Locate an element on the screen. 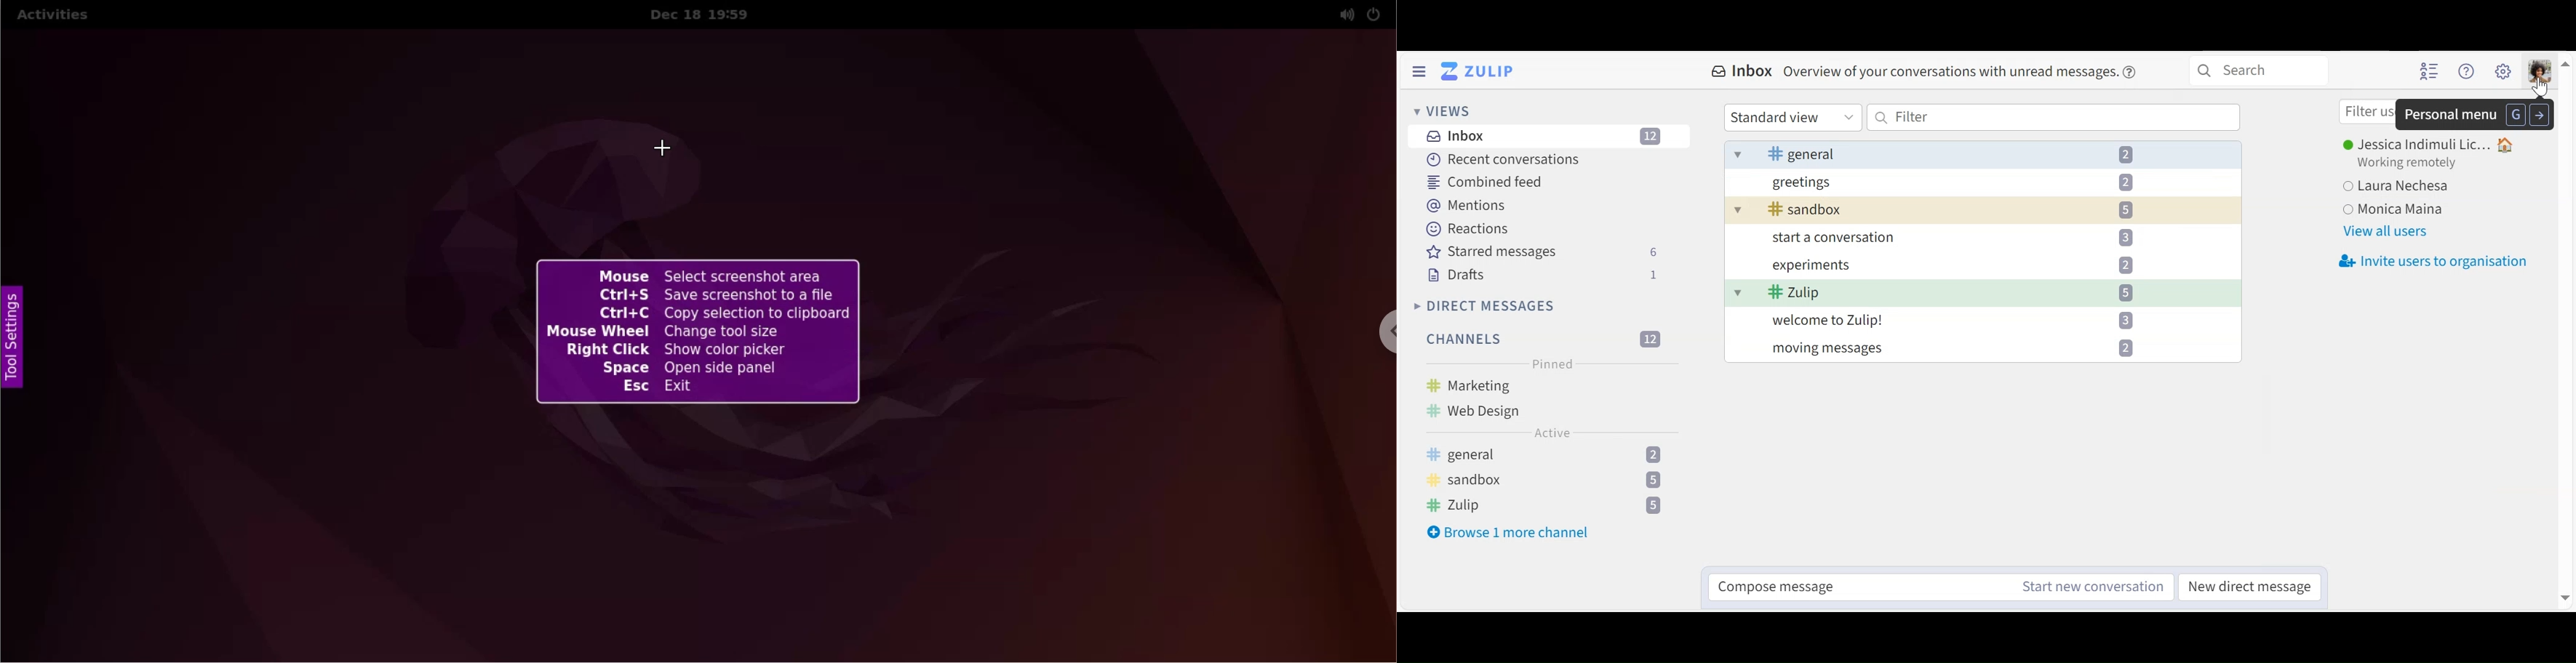 The width and height of the screenshot is (2576, 672). 2 is located at coordinates (2125, 349).